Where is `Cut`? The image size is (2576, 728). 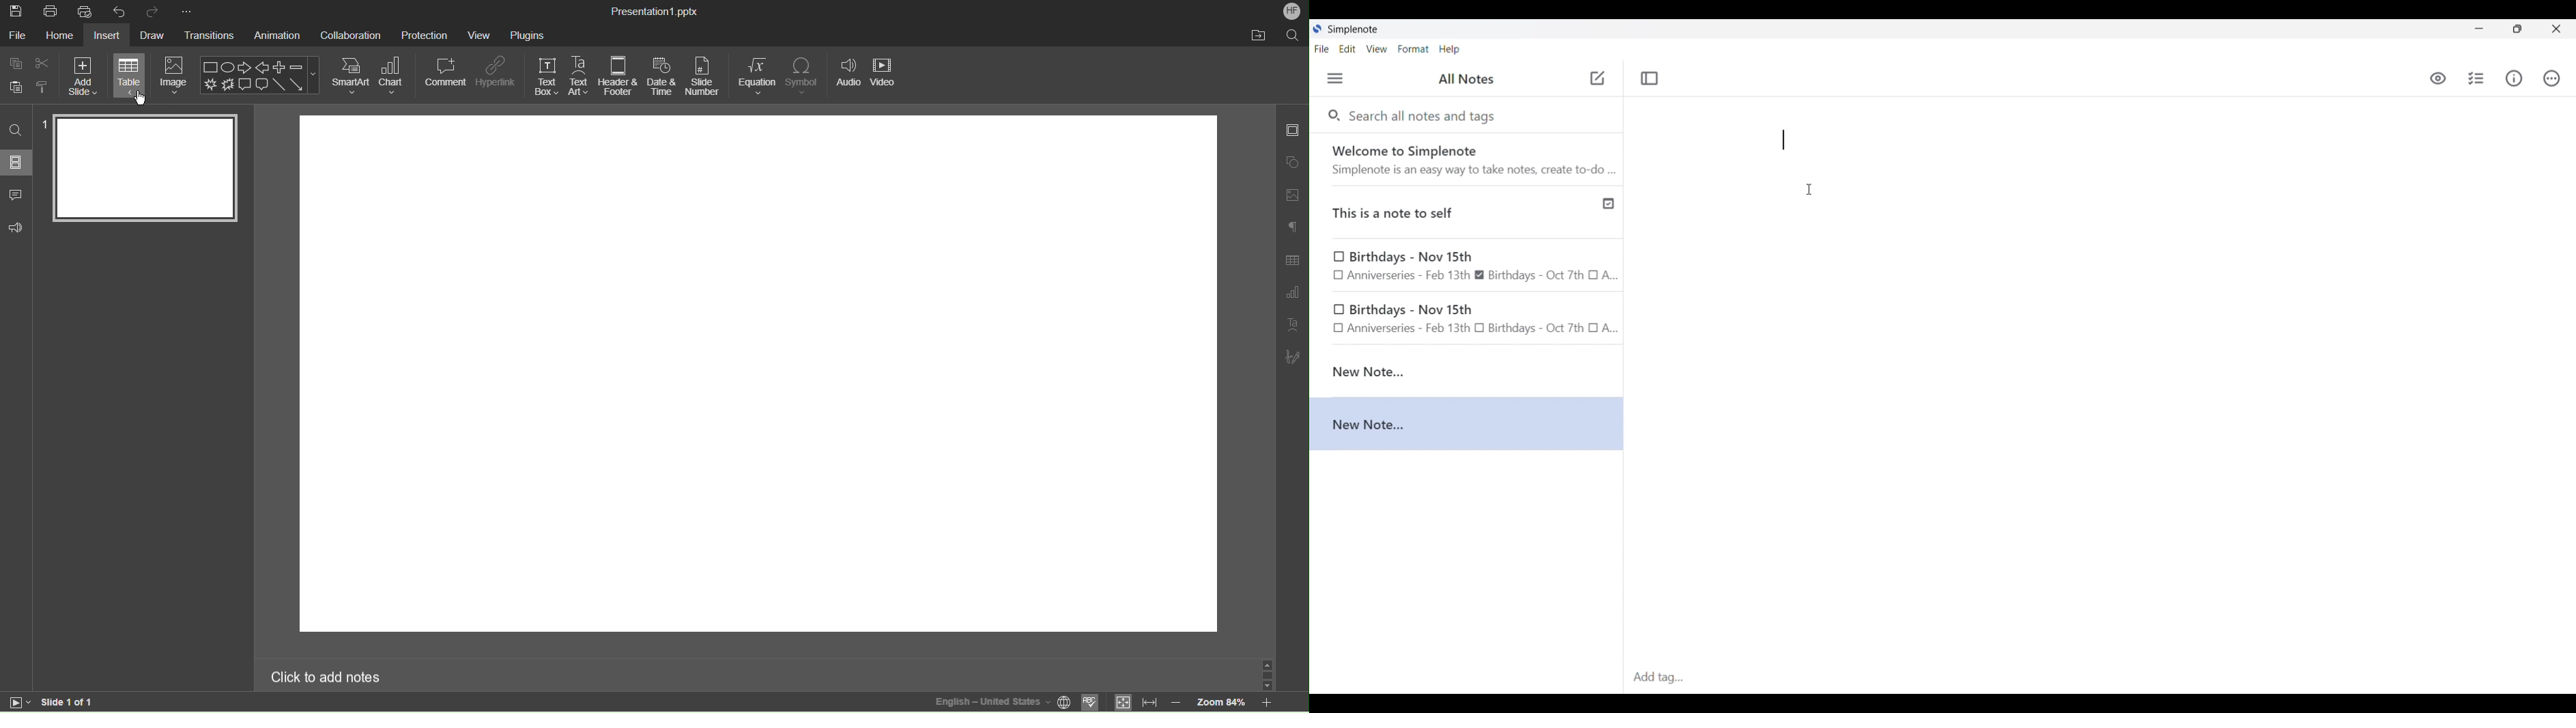 Cut is located at coordinates (44, 64).